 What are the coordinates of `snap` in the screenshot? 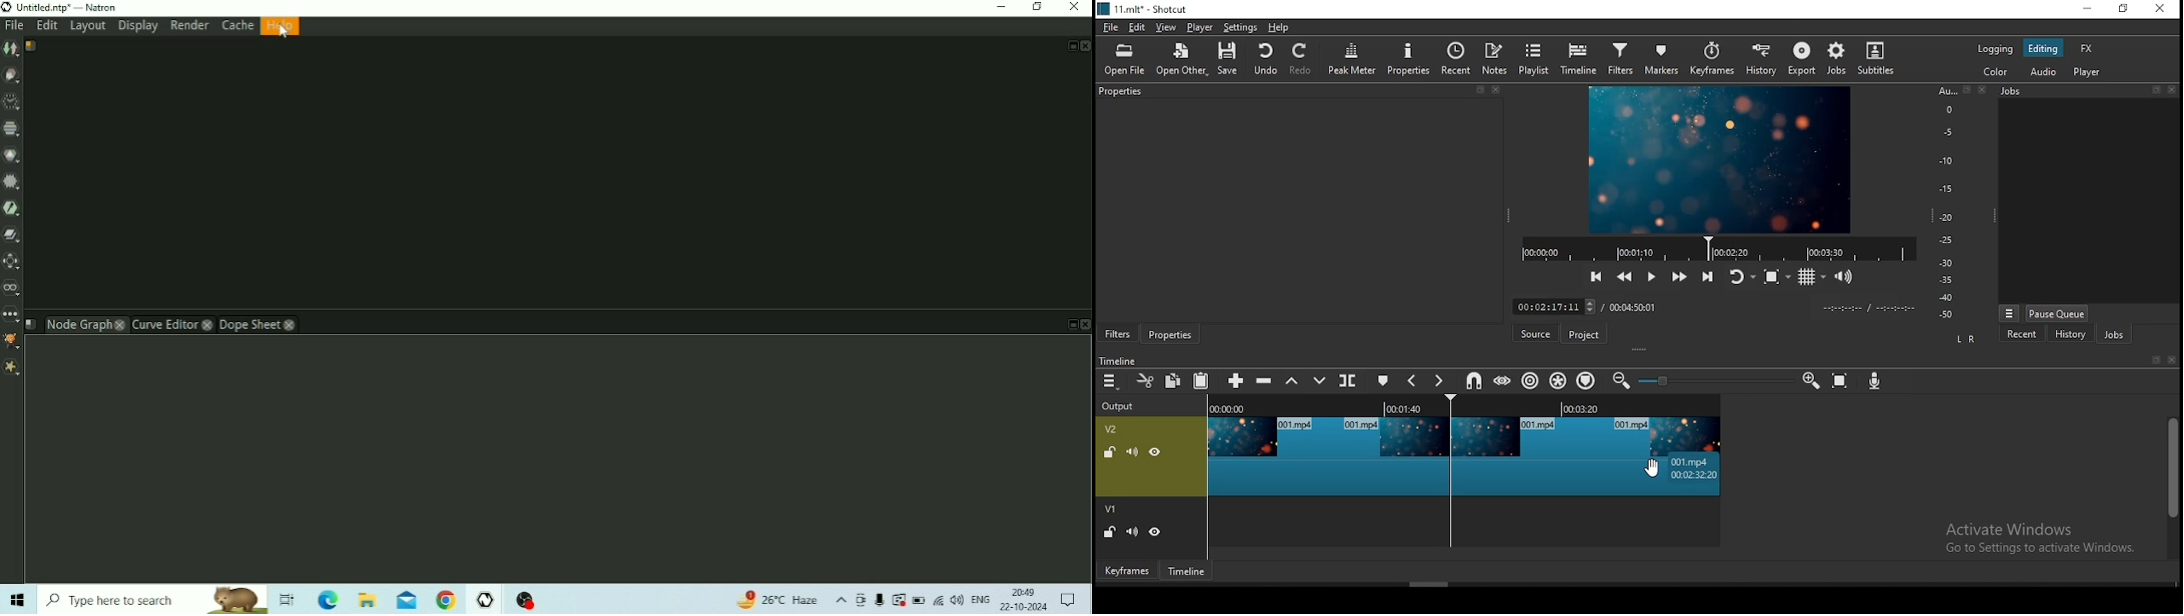 It's located at (1473, 381).